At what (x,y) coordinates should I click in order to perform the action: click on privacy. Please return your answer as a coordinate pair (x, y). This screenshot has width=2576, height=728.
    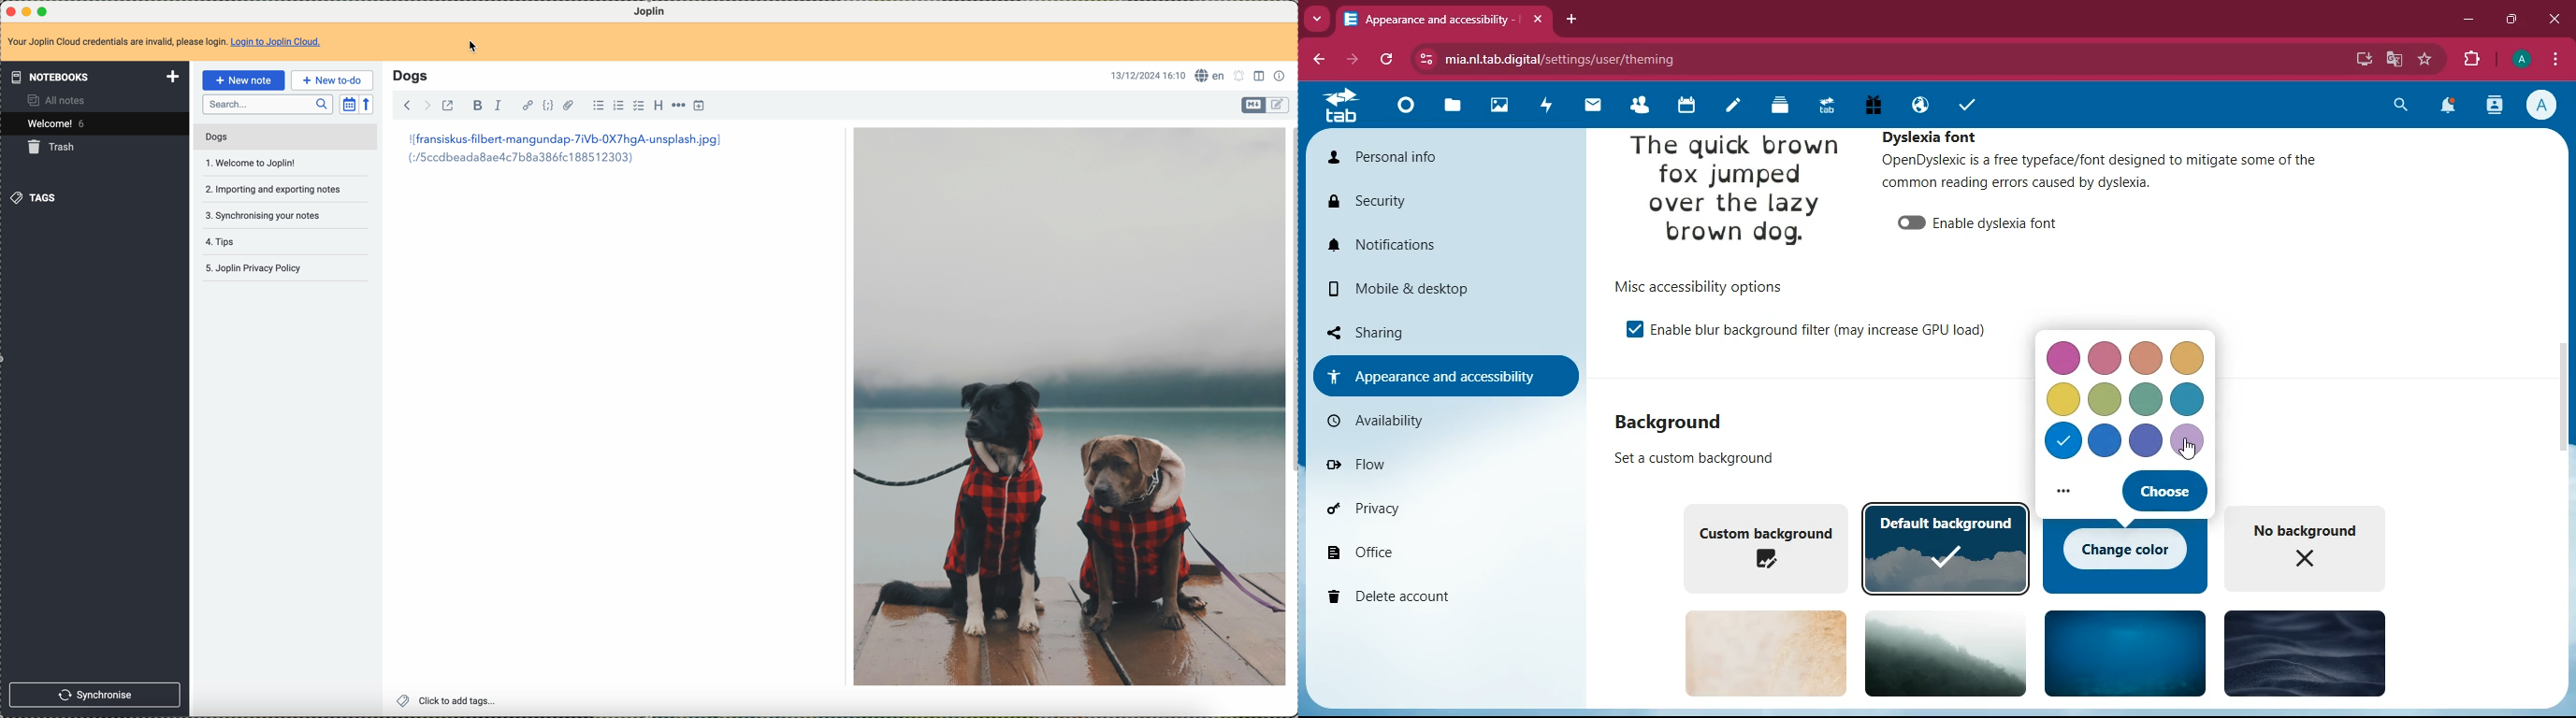
    Looking at the image, I should click on (1426, 508).